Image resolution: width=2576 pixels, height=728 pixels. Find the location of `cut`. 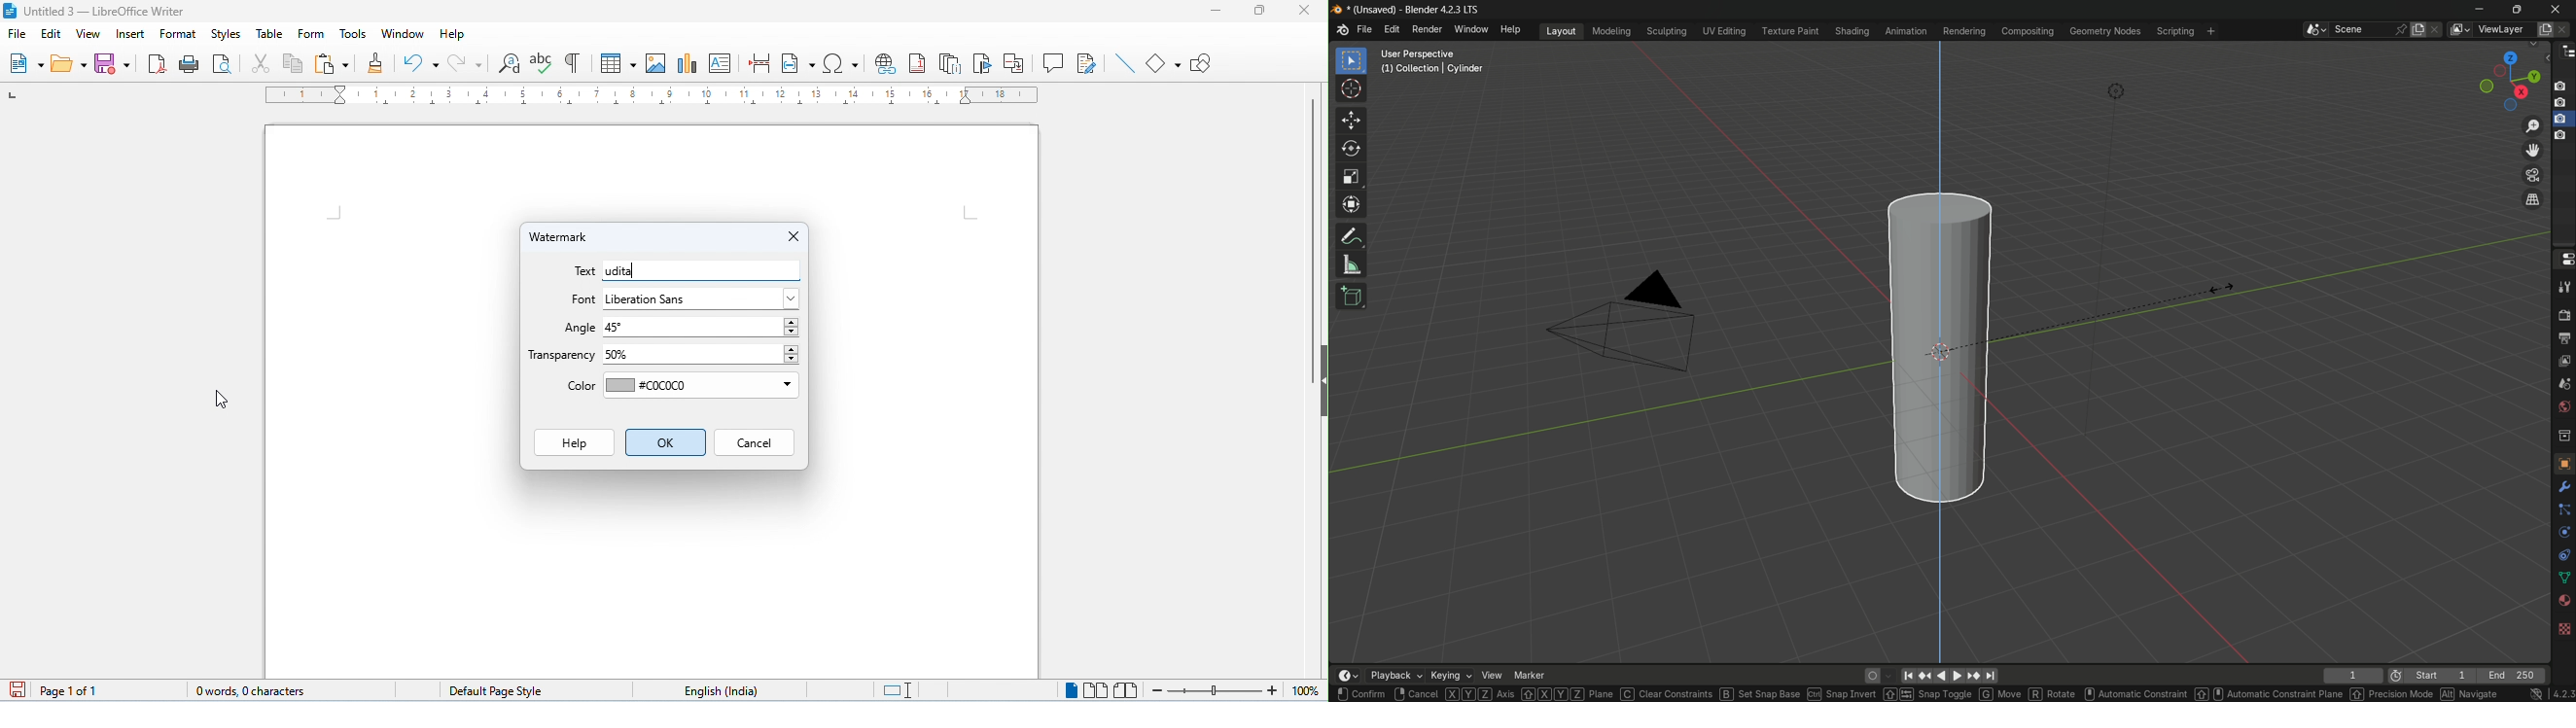

cut is located at coordinates (264, 65).